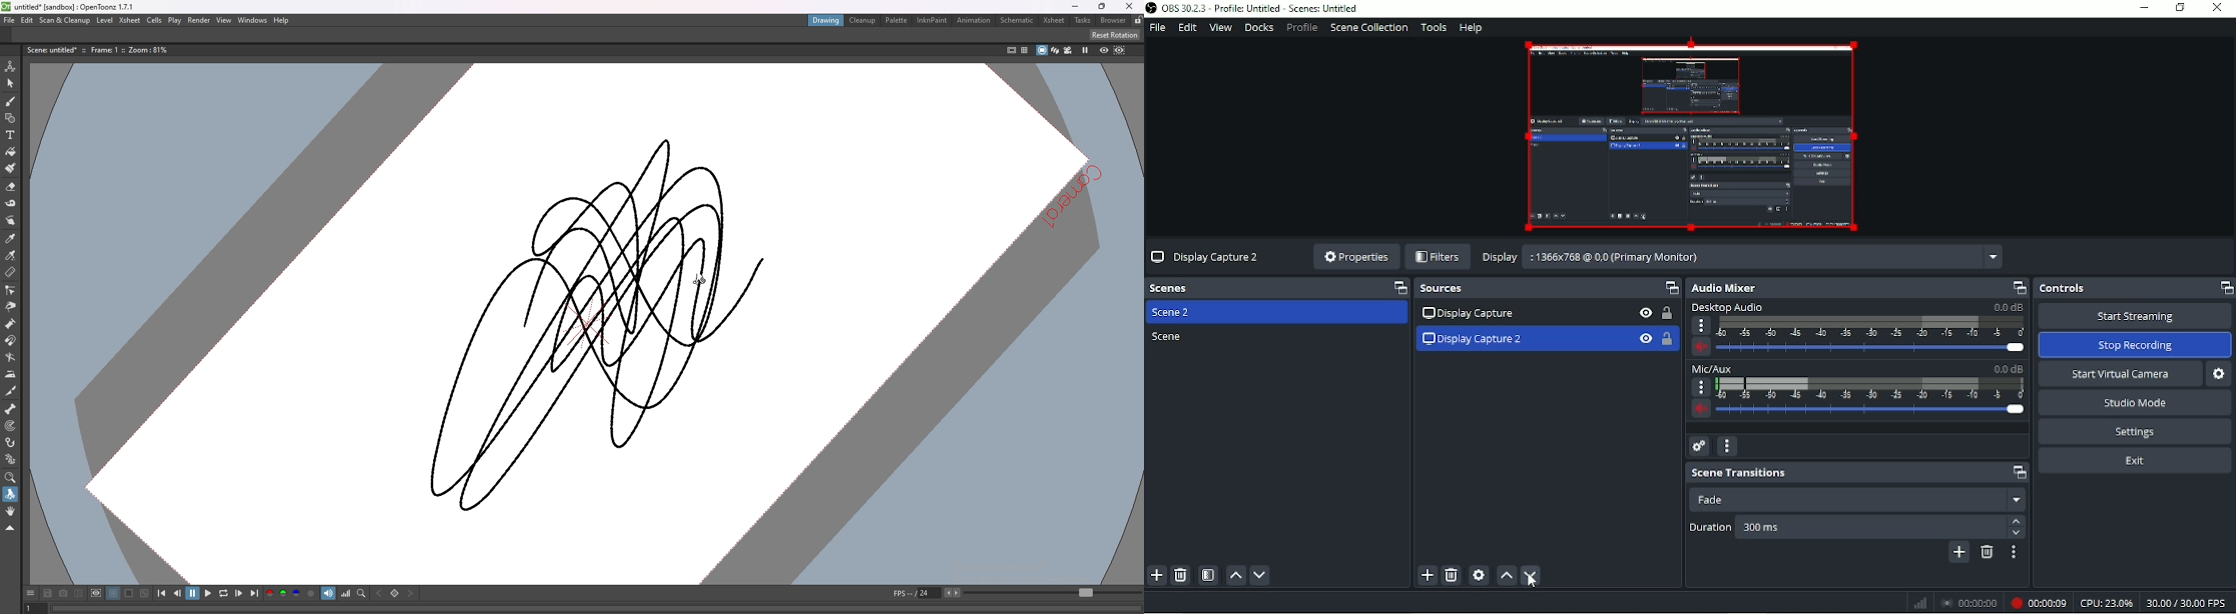 This screenshot has height=616, width=2240. Describe the element at coordinates (1645, 312) in the screenshot. I see `Hide` at that location.